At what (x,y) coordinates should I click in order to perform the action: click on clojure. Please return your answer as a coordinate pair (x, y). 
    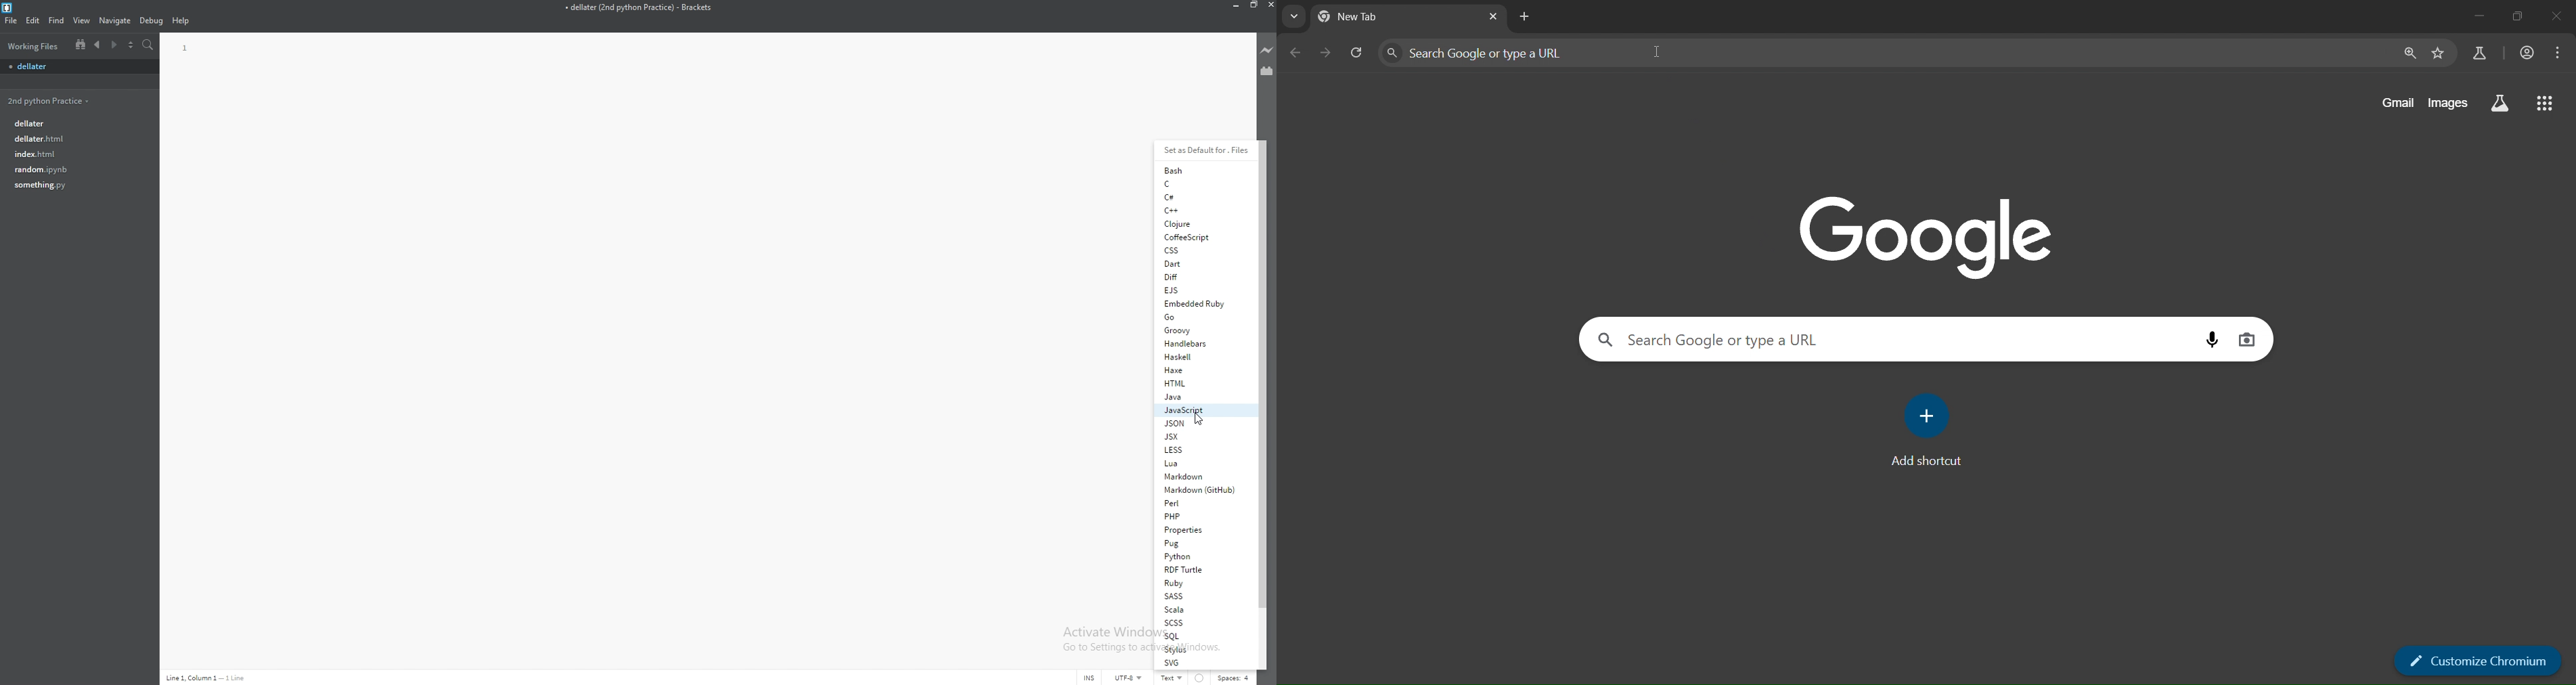
    Looking at the image, I should click on (1200, 223).